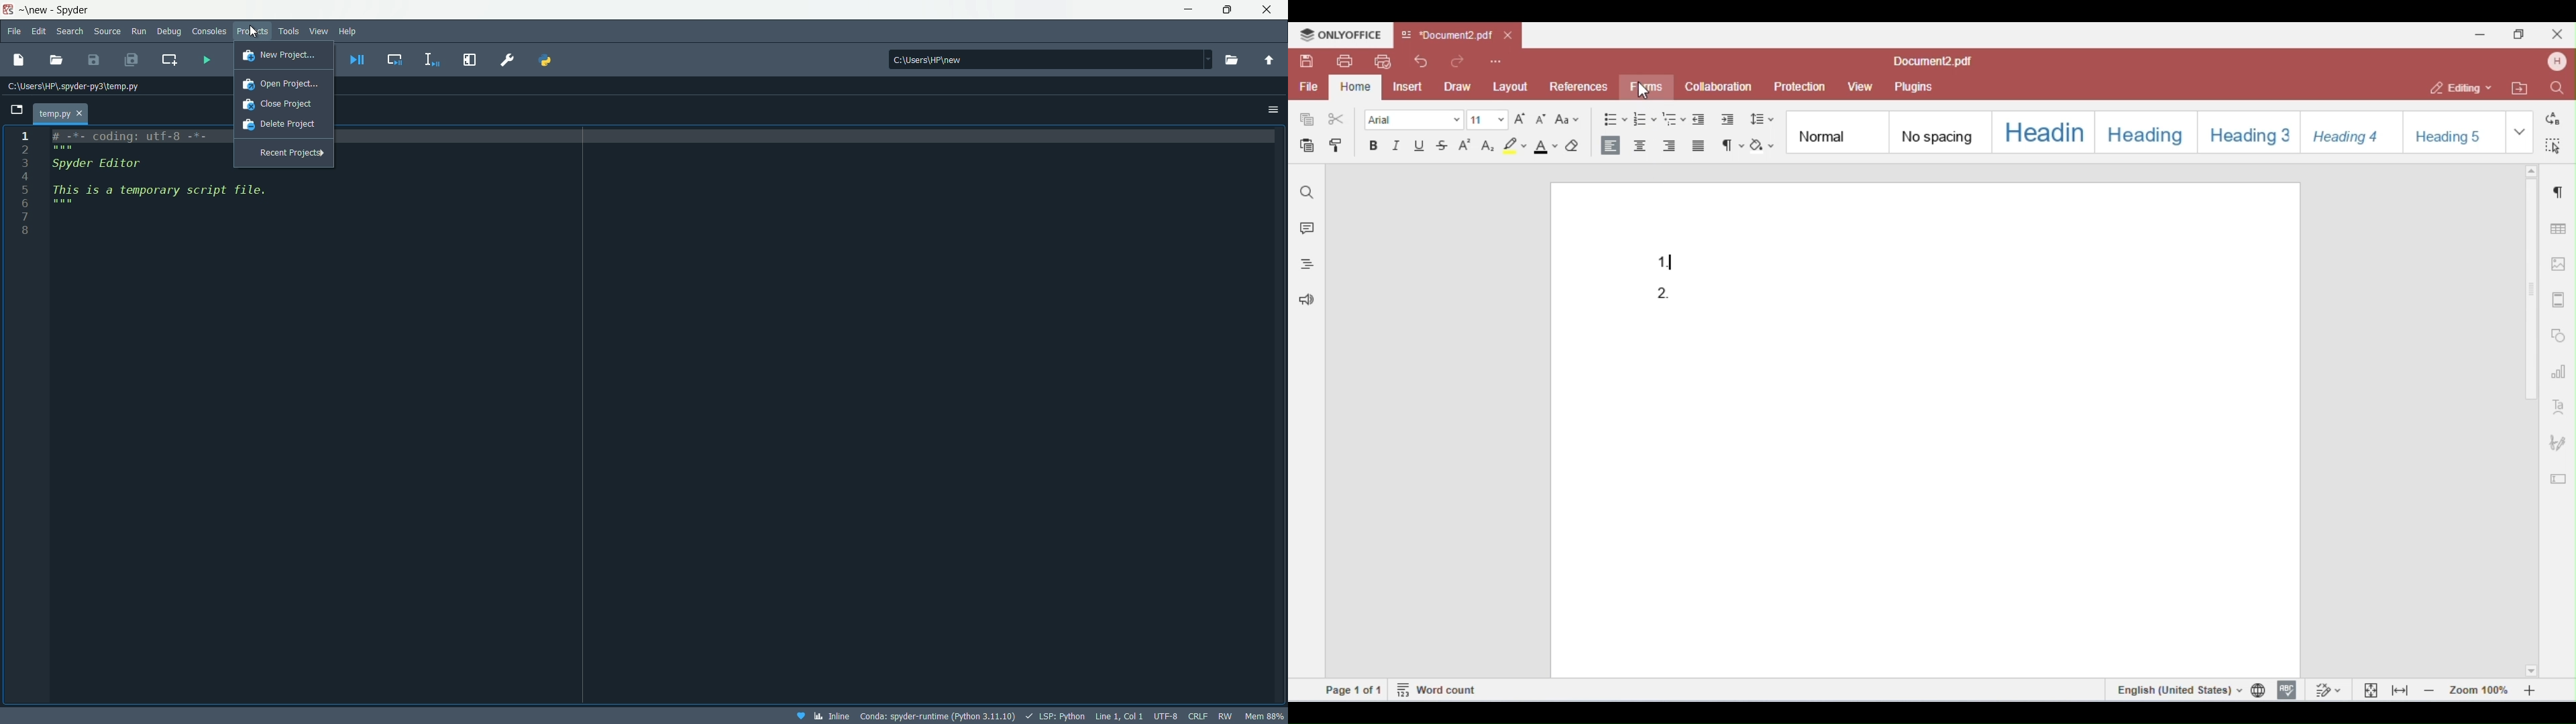 Image resolution: width=2576 pixels, height=728 pixels. Describe the element at coordinates (349, 31) in the screenshot. I see `Help menu` at that location.